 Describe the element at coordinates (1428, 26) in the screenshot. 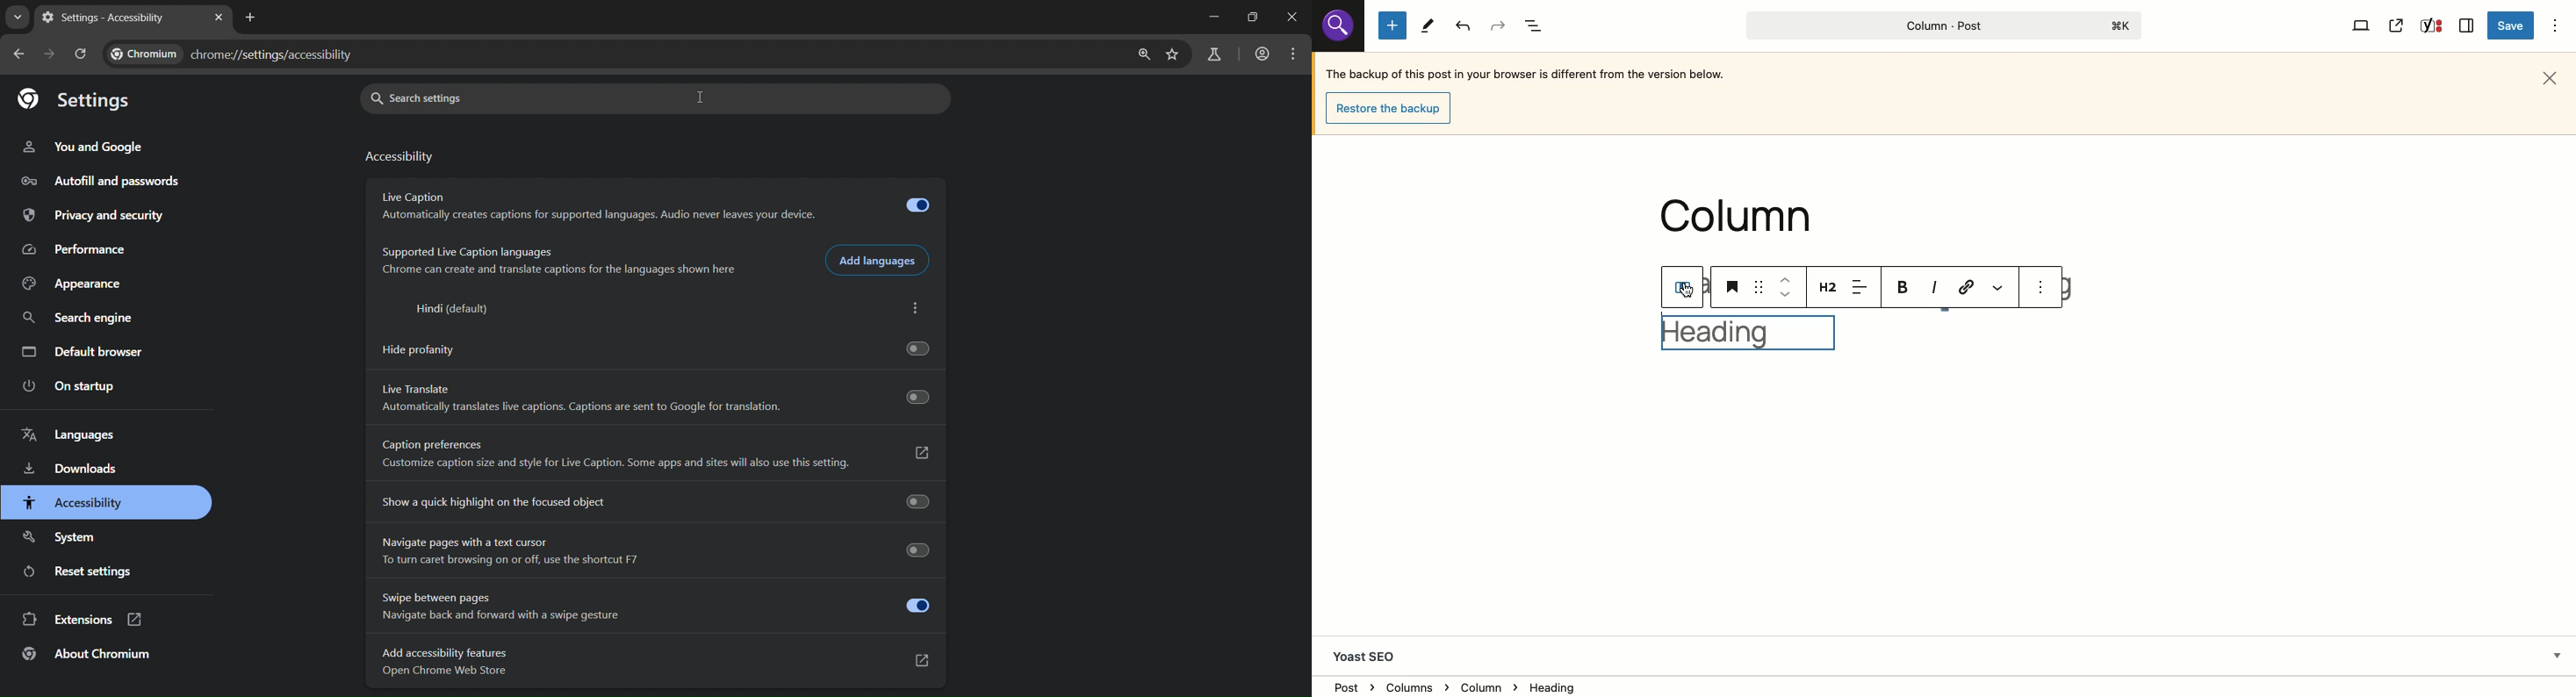

I see `Tools` at that location.